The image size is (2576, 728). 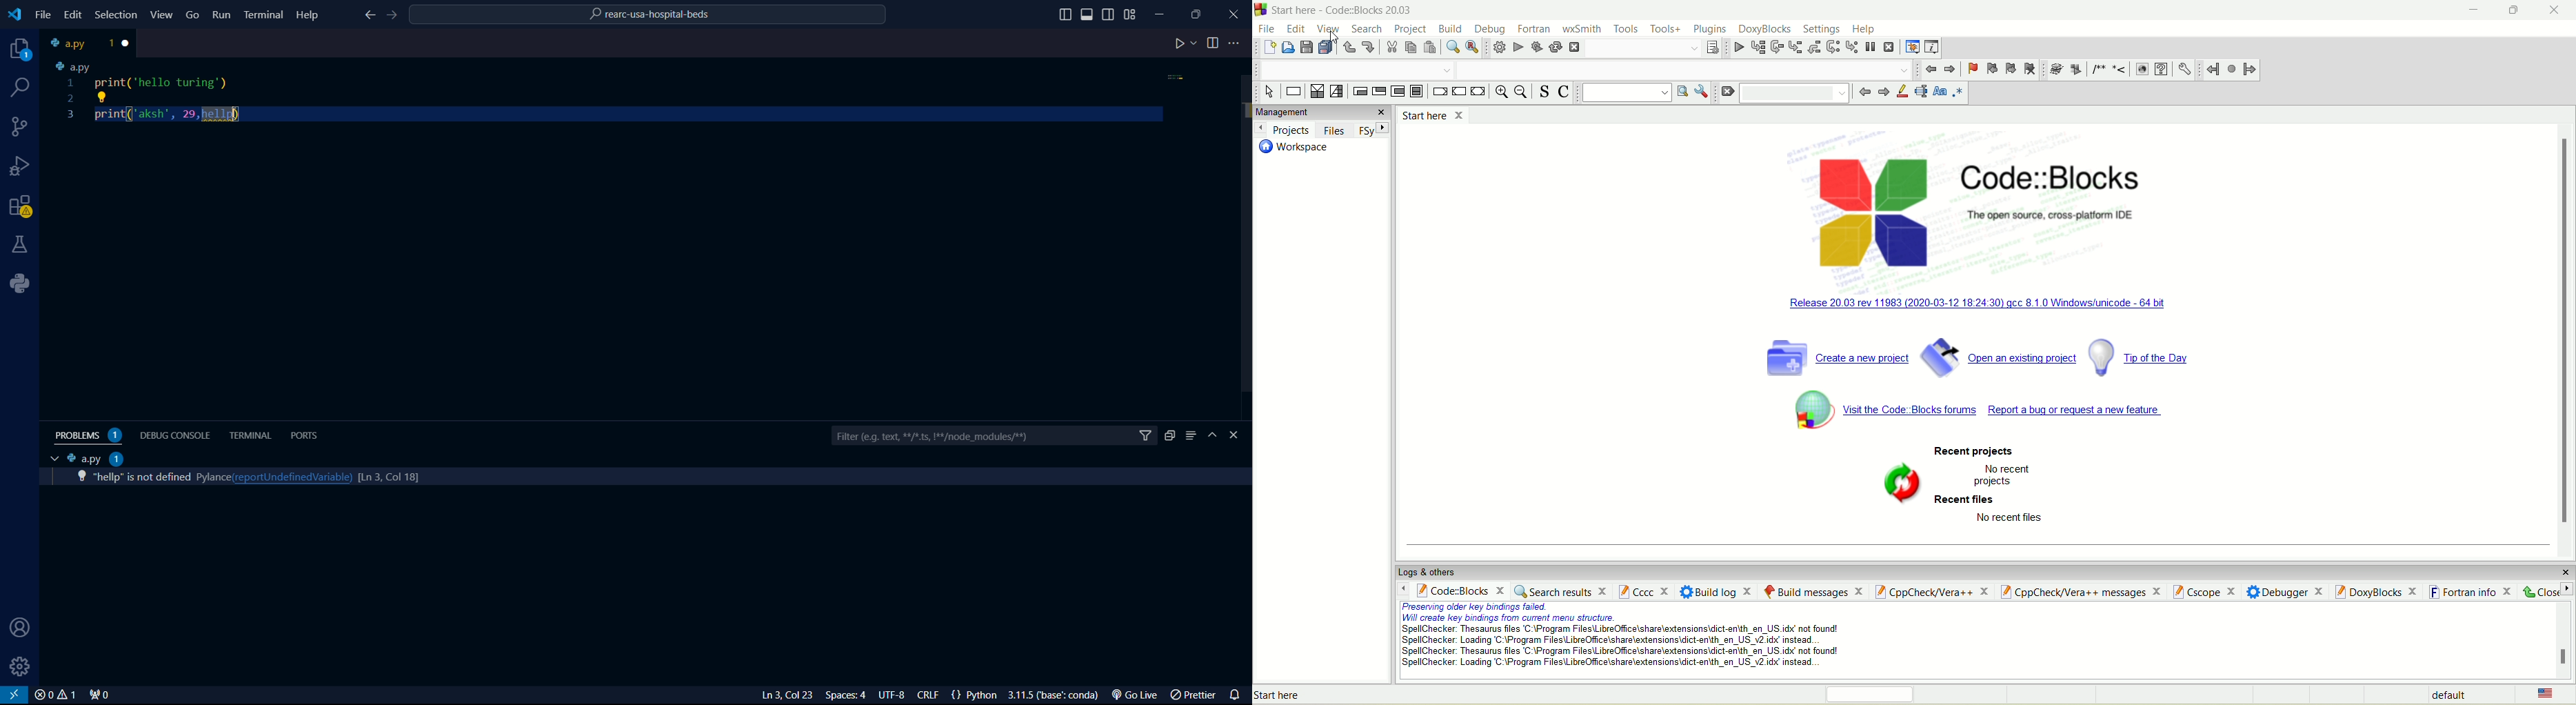 I want to click on logo, so click(x=1262, y=10).